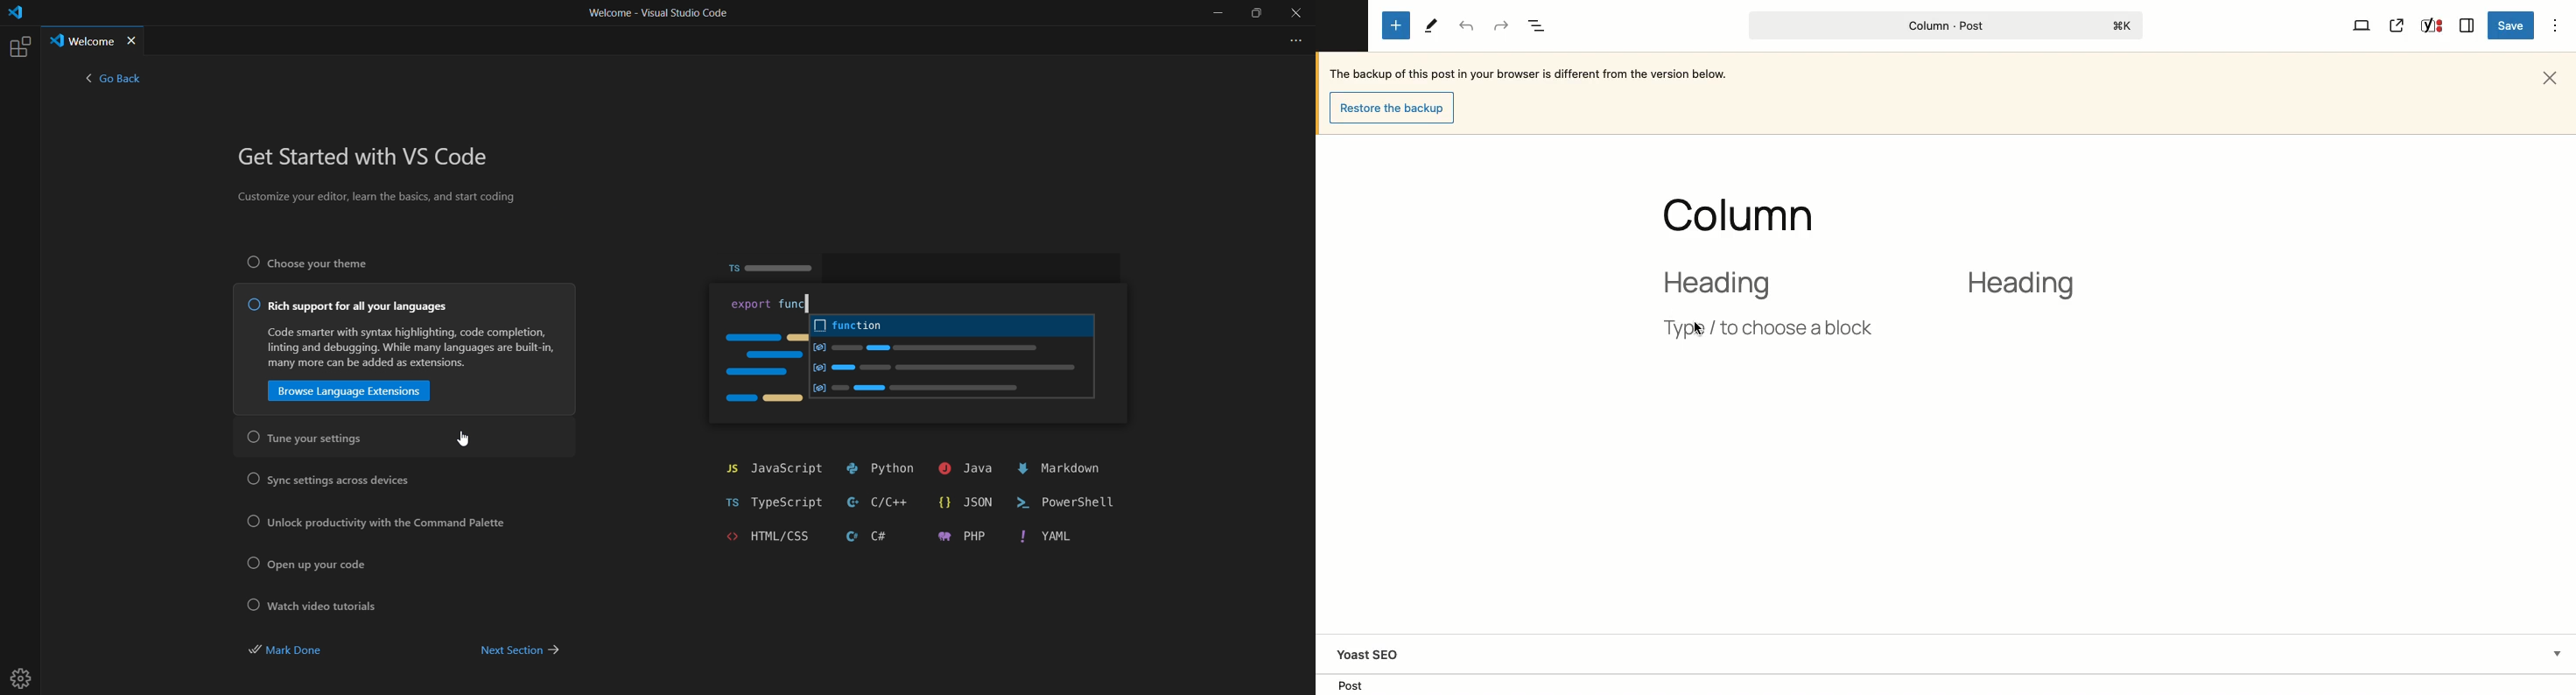 Image resolution: width=2576 pixels, height=700 pixels. What do you see at coordinates (766, 502) in the screenshot?
I see `TypeScript` at bounding box center [766, 502].